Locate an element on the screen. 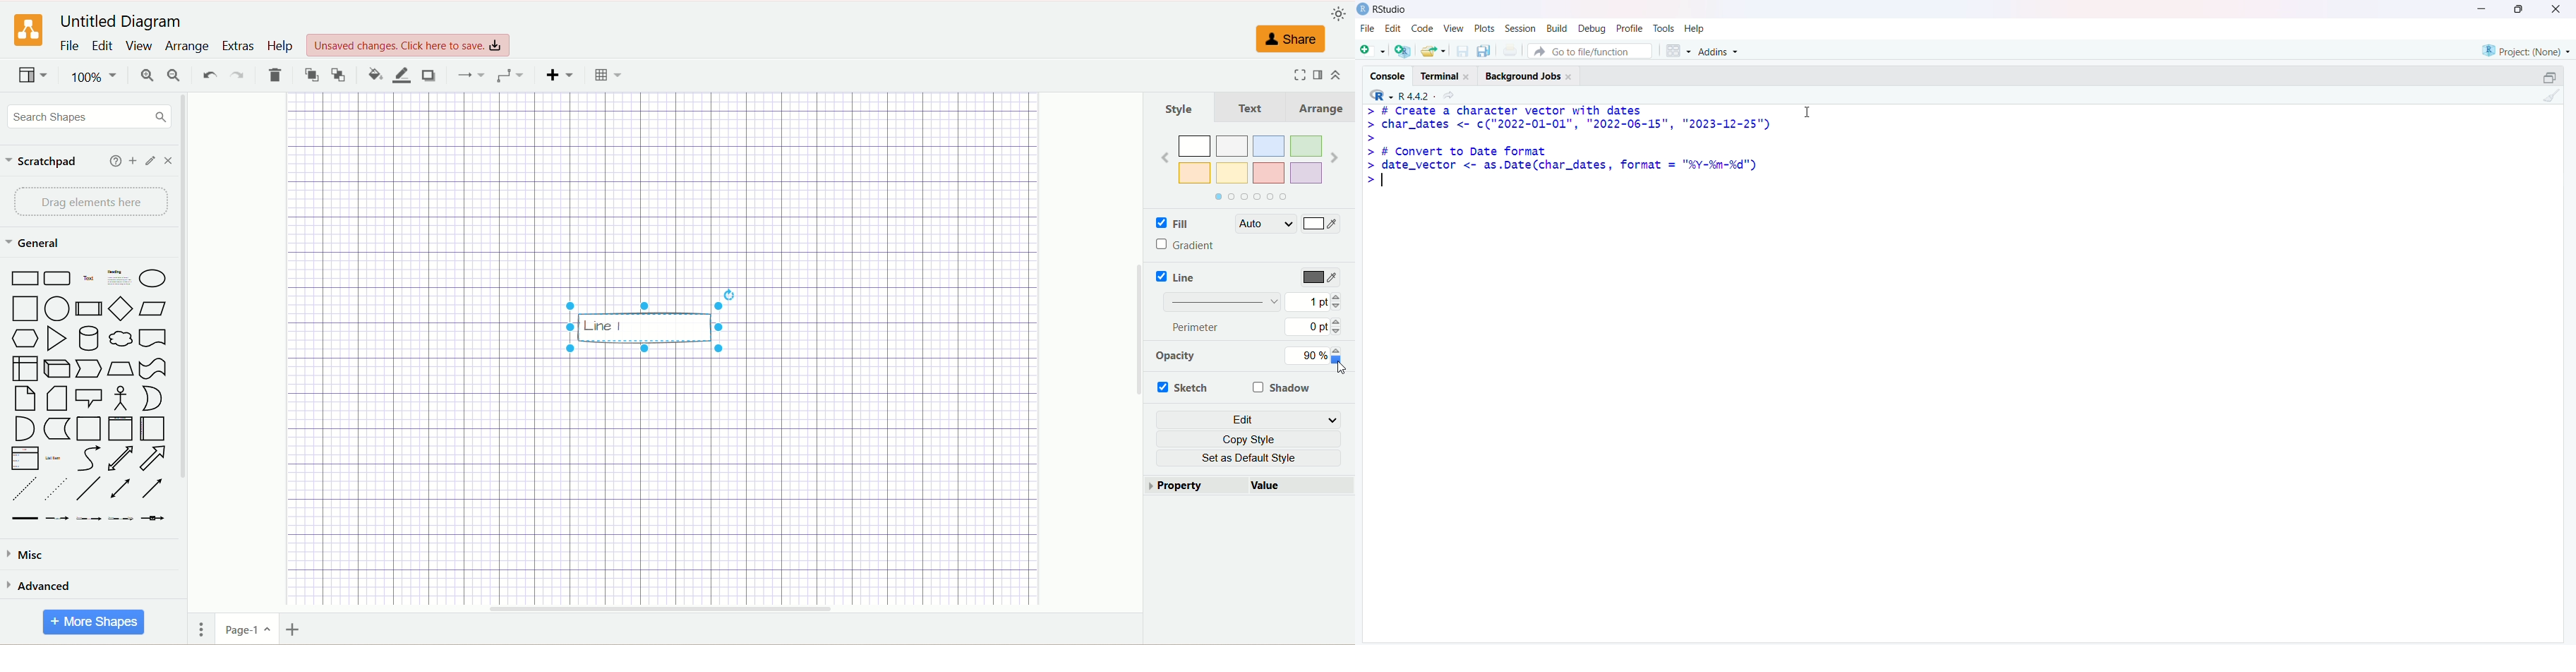  R.4.2.2 is located at coordinates (1412, 95).